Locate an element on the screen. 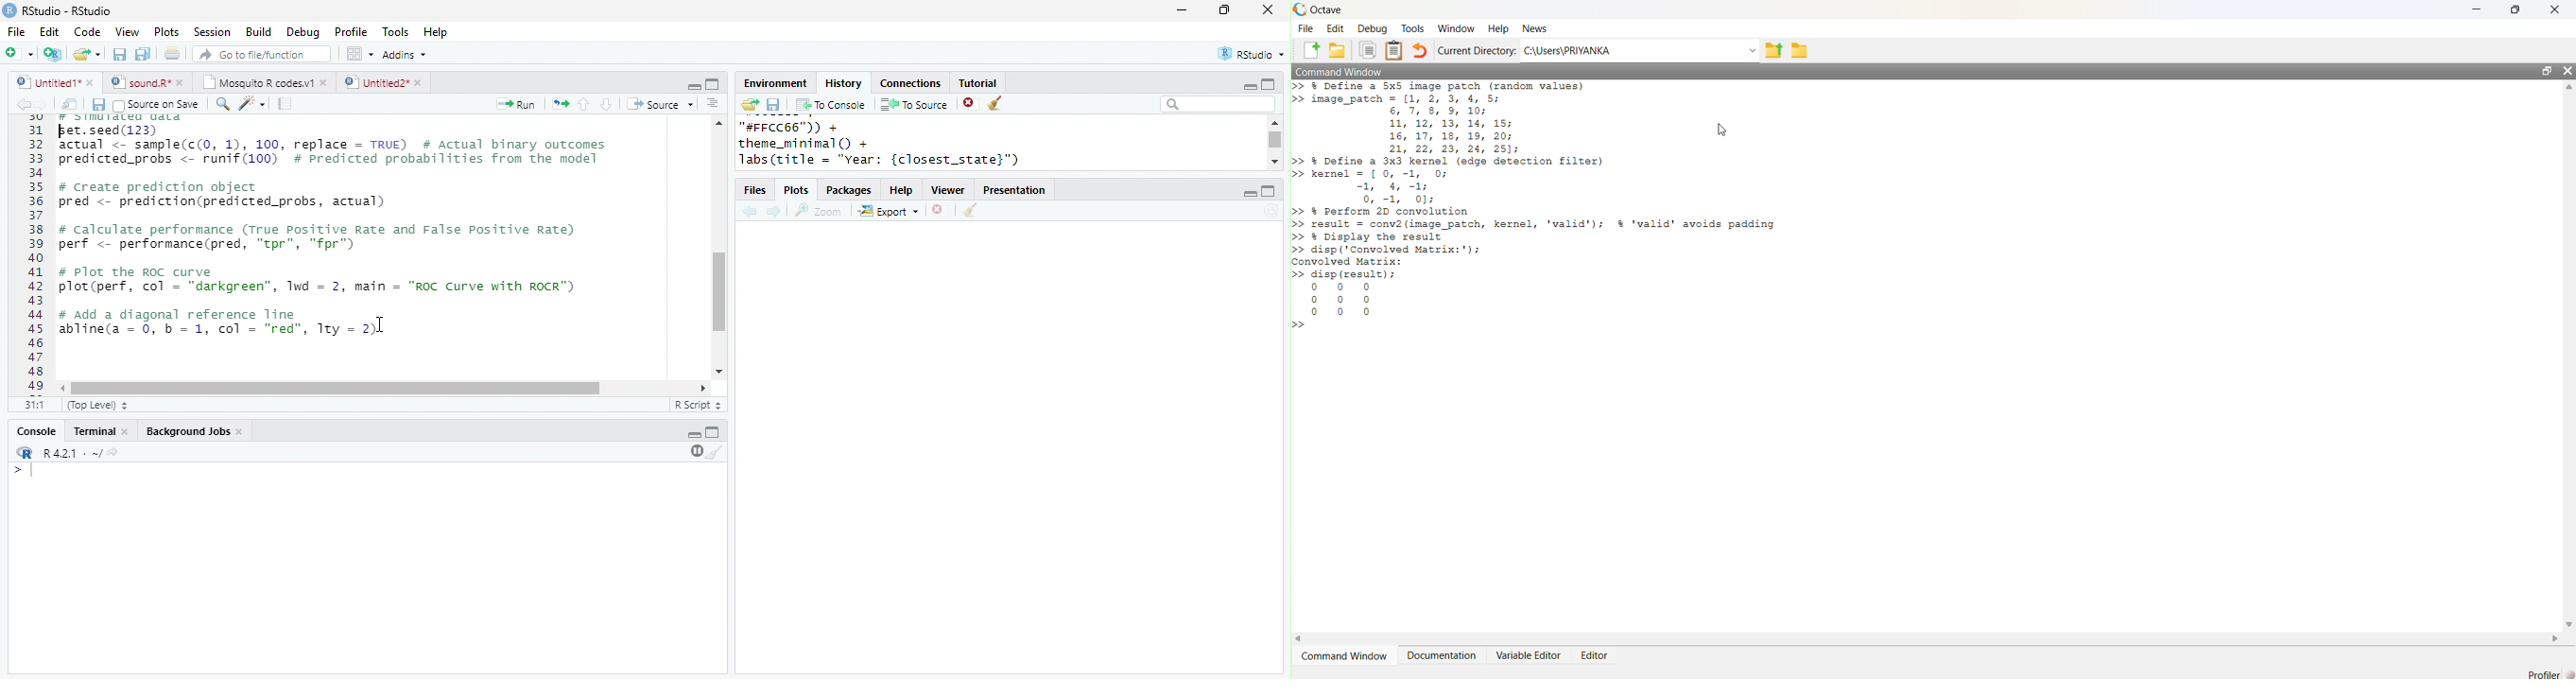 This screenshot has width=2576, height=700. Zoom is located at coordinates (819, 211).